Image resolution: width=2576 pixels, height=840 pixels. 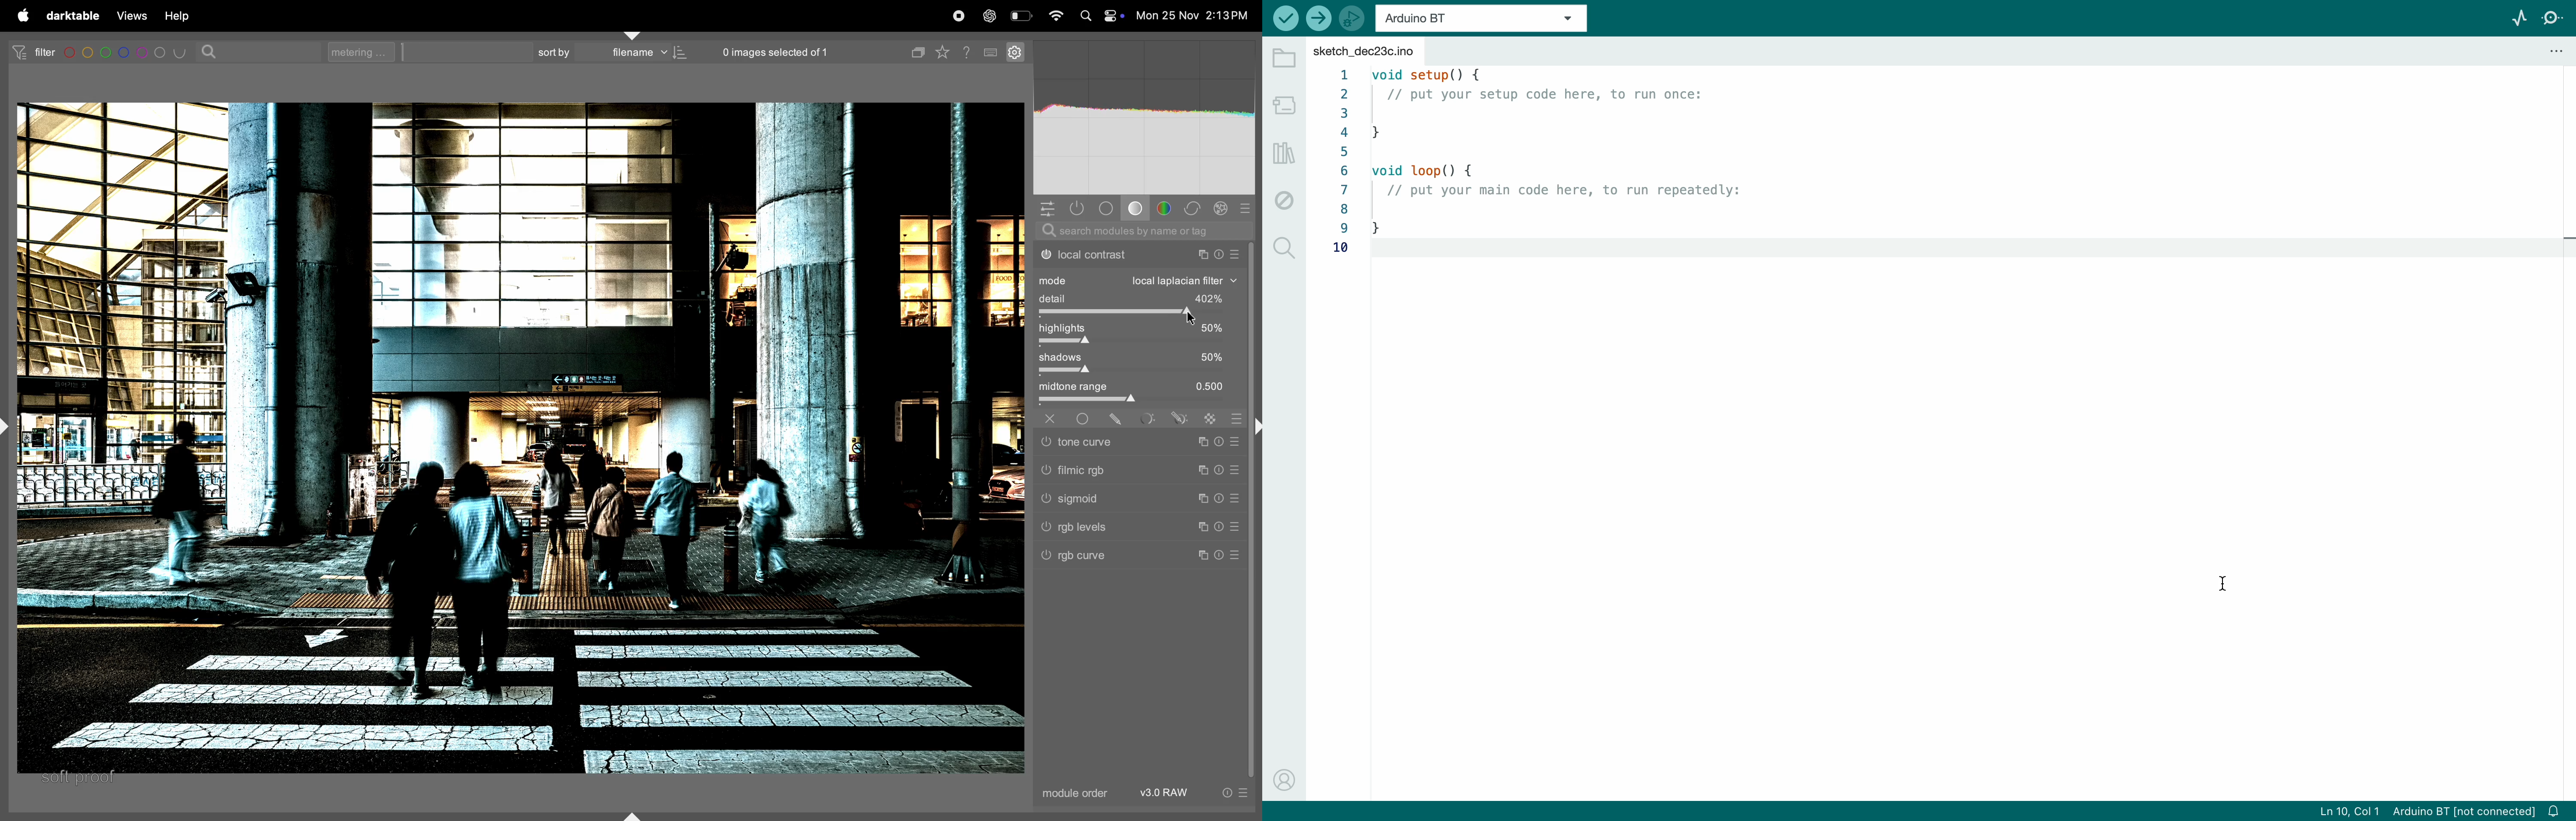 I want to click on keyboard shortcuts, so click(x=992, y=53).